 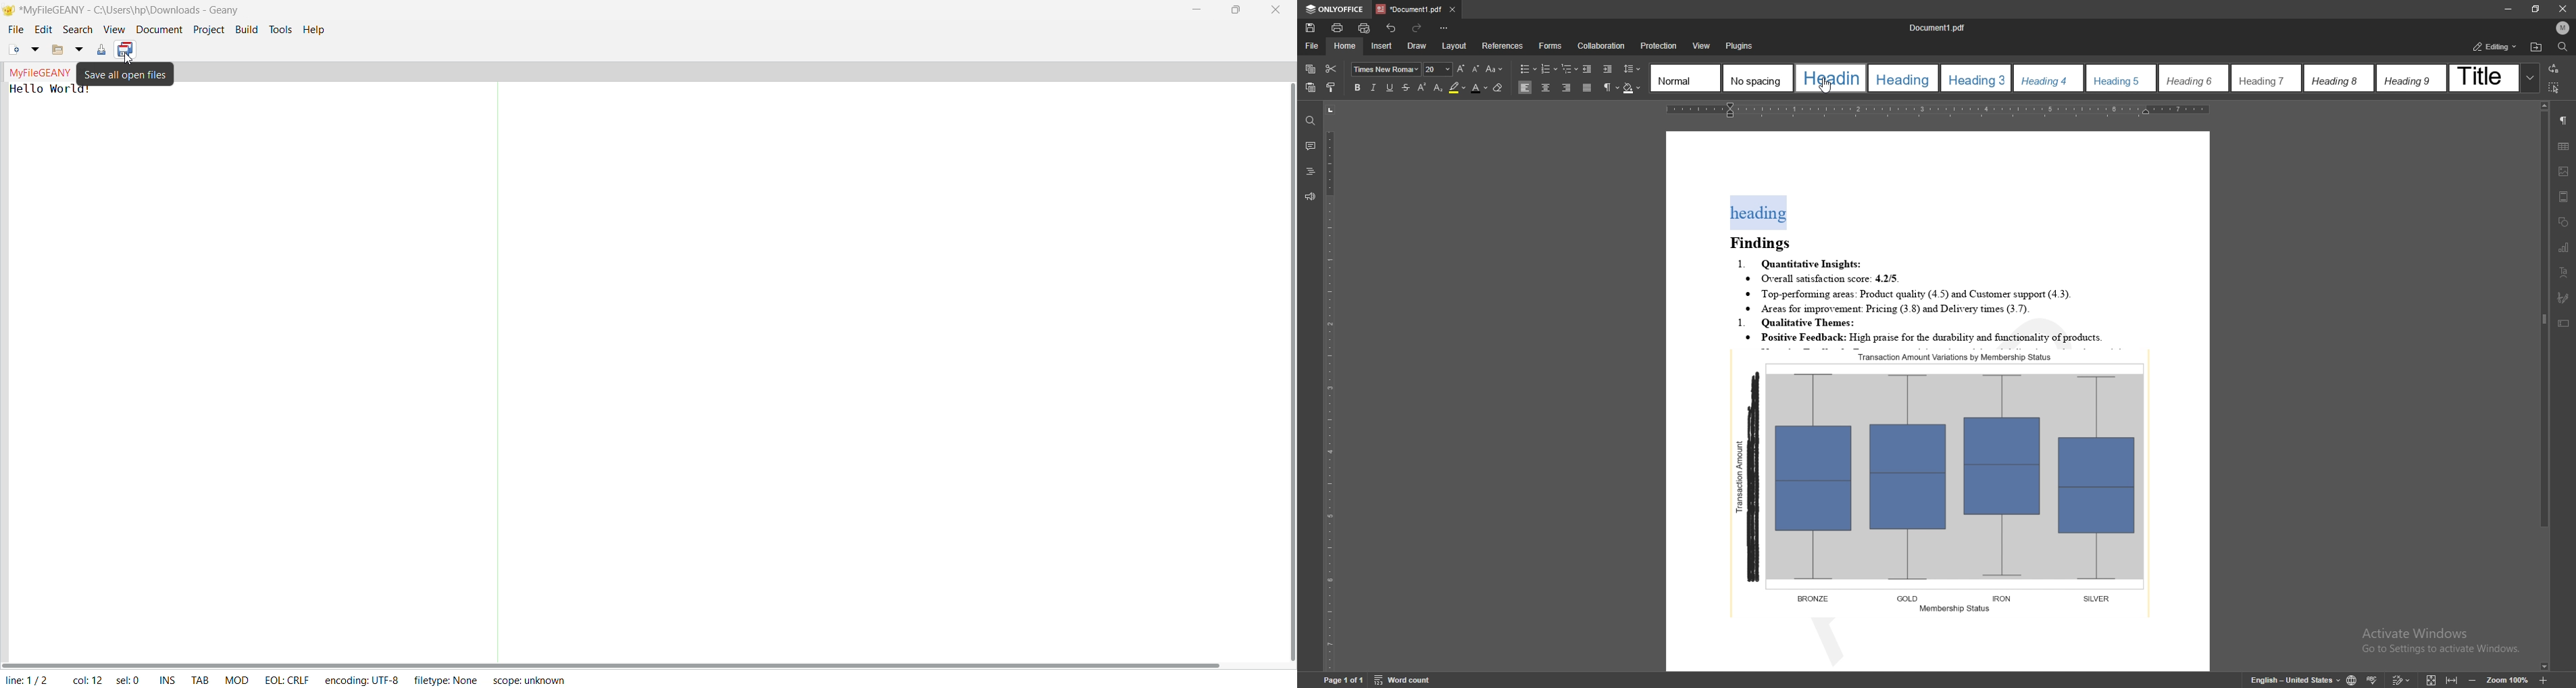 I want to click on align centre, so click(x=1546, y=87).